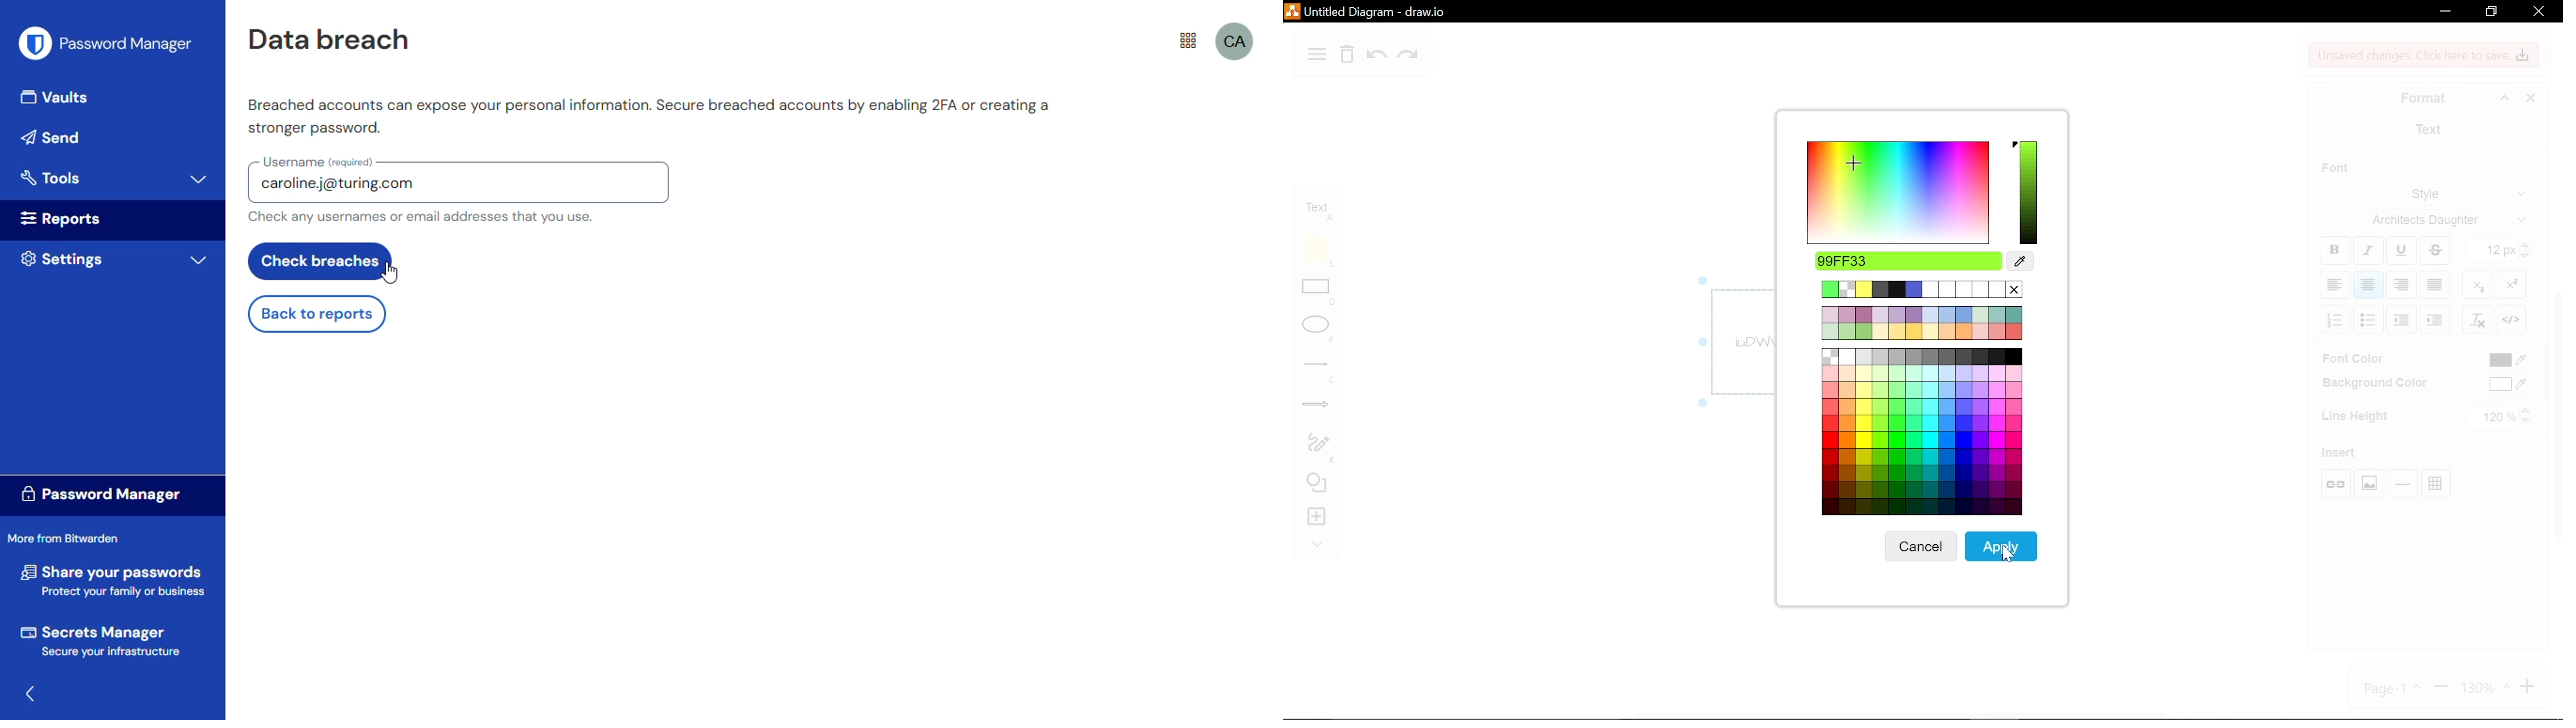 The image size is (2576, 728). What do you see at coordinates (36, 695) in the screenshot?
I see `toggle hide/show` at bounding box center [36, 695].